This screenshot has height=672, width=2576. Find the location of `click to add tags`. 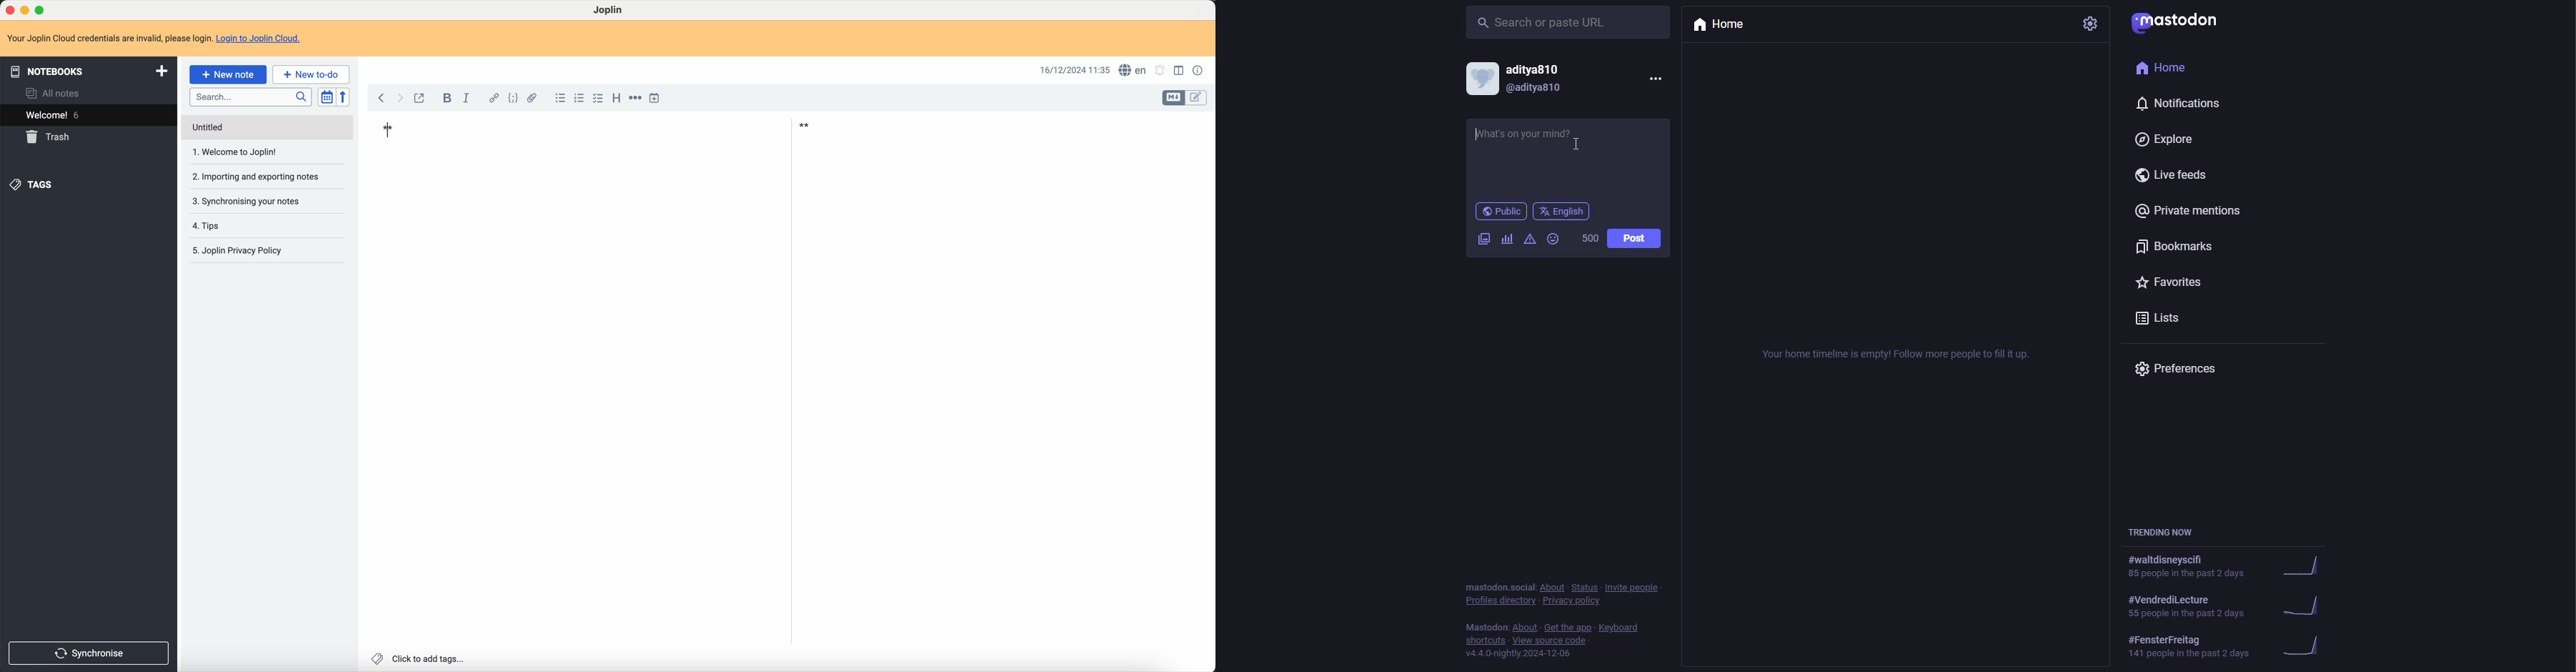

click to add tags is located at coordinates (419, 658).